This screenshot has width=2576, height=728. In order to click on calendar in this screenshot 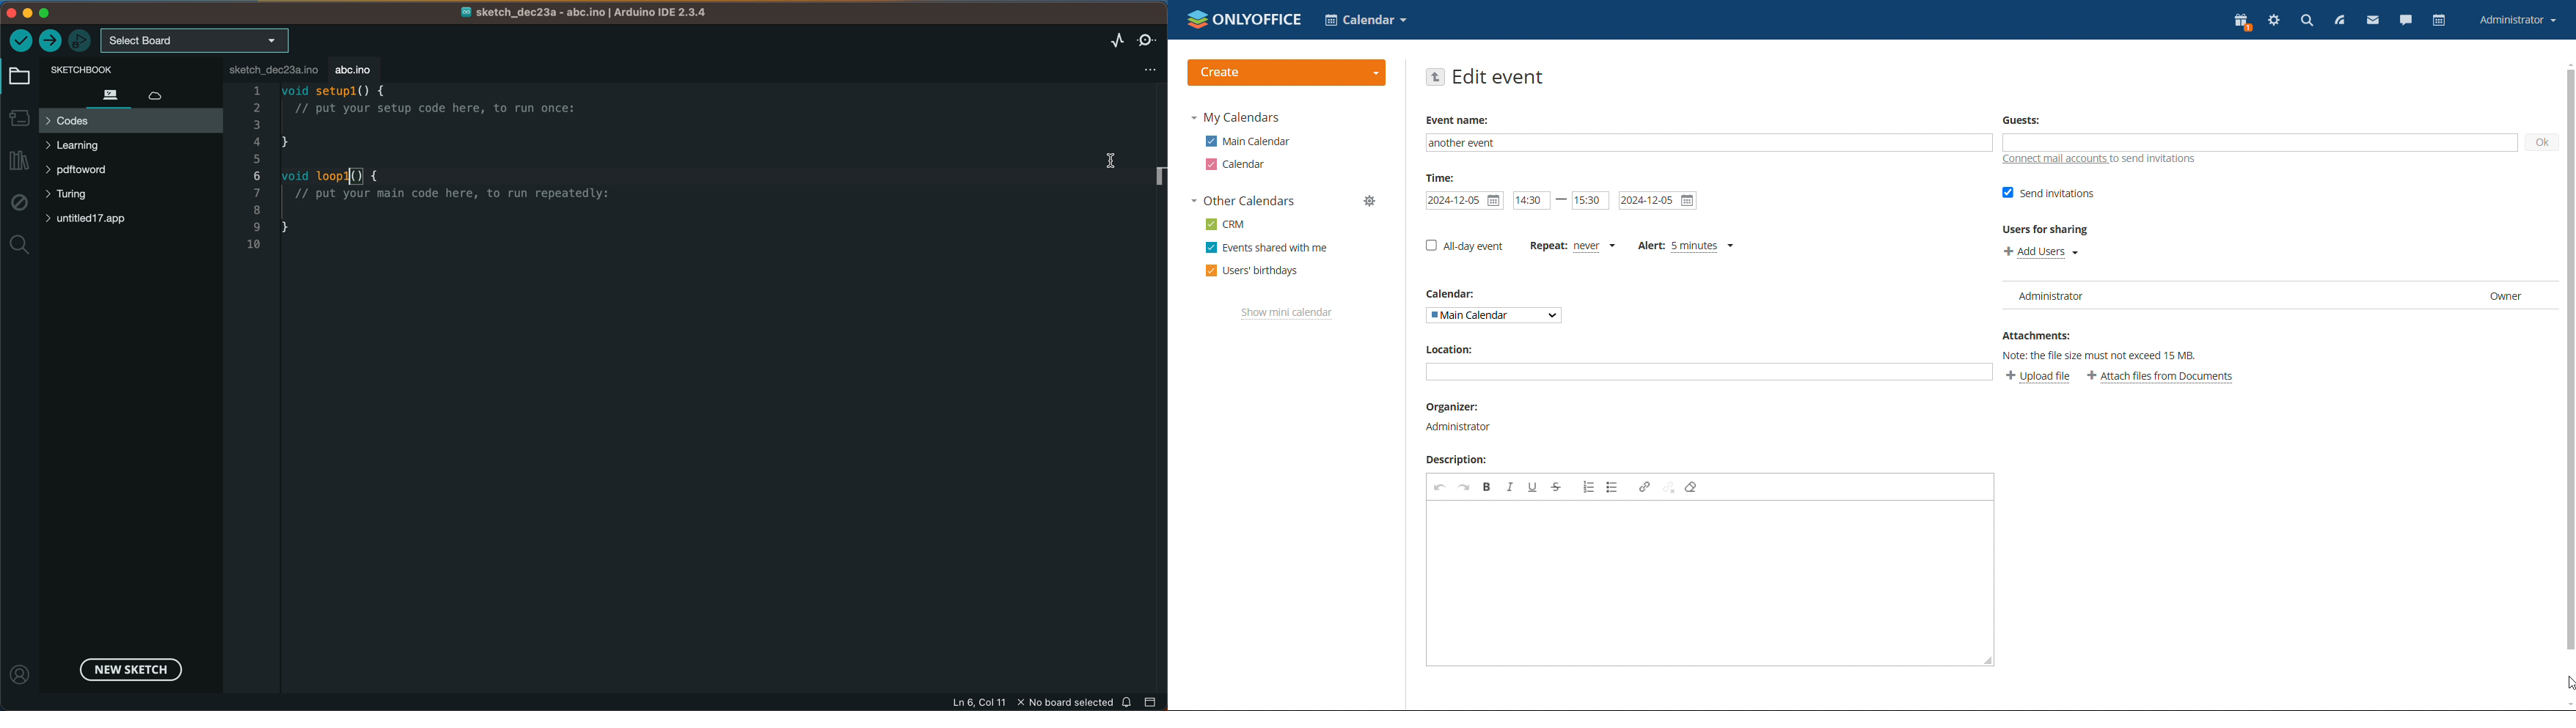, I will do `click(2440, 21)`.